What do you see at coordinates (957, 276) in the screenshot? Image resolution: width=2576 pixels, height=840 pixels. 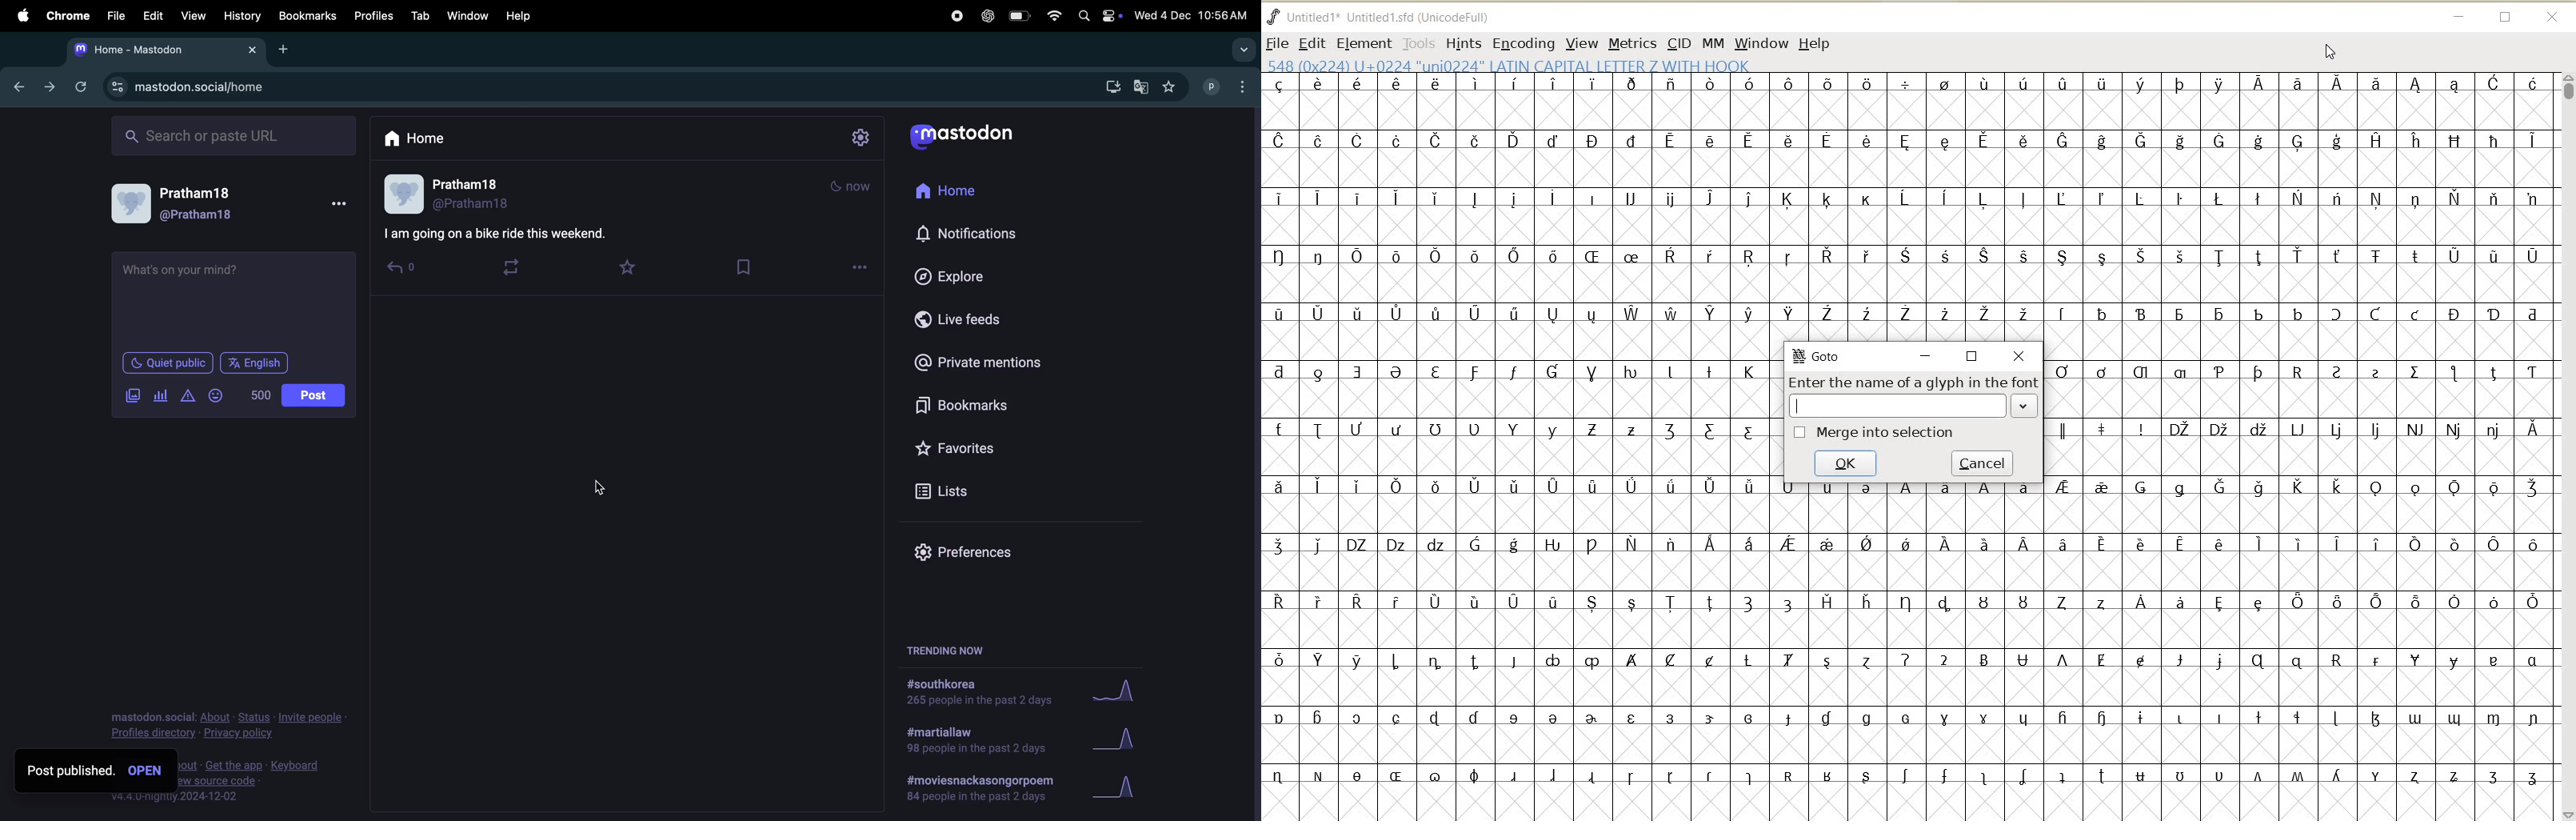 I see `Explore` at bounding box center [957, 276].